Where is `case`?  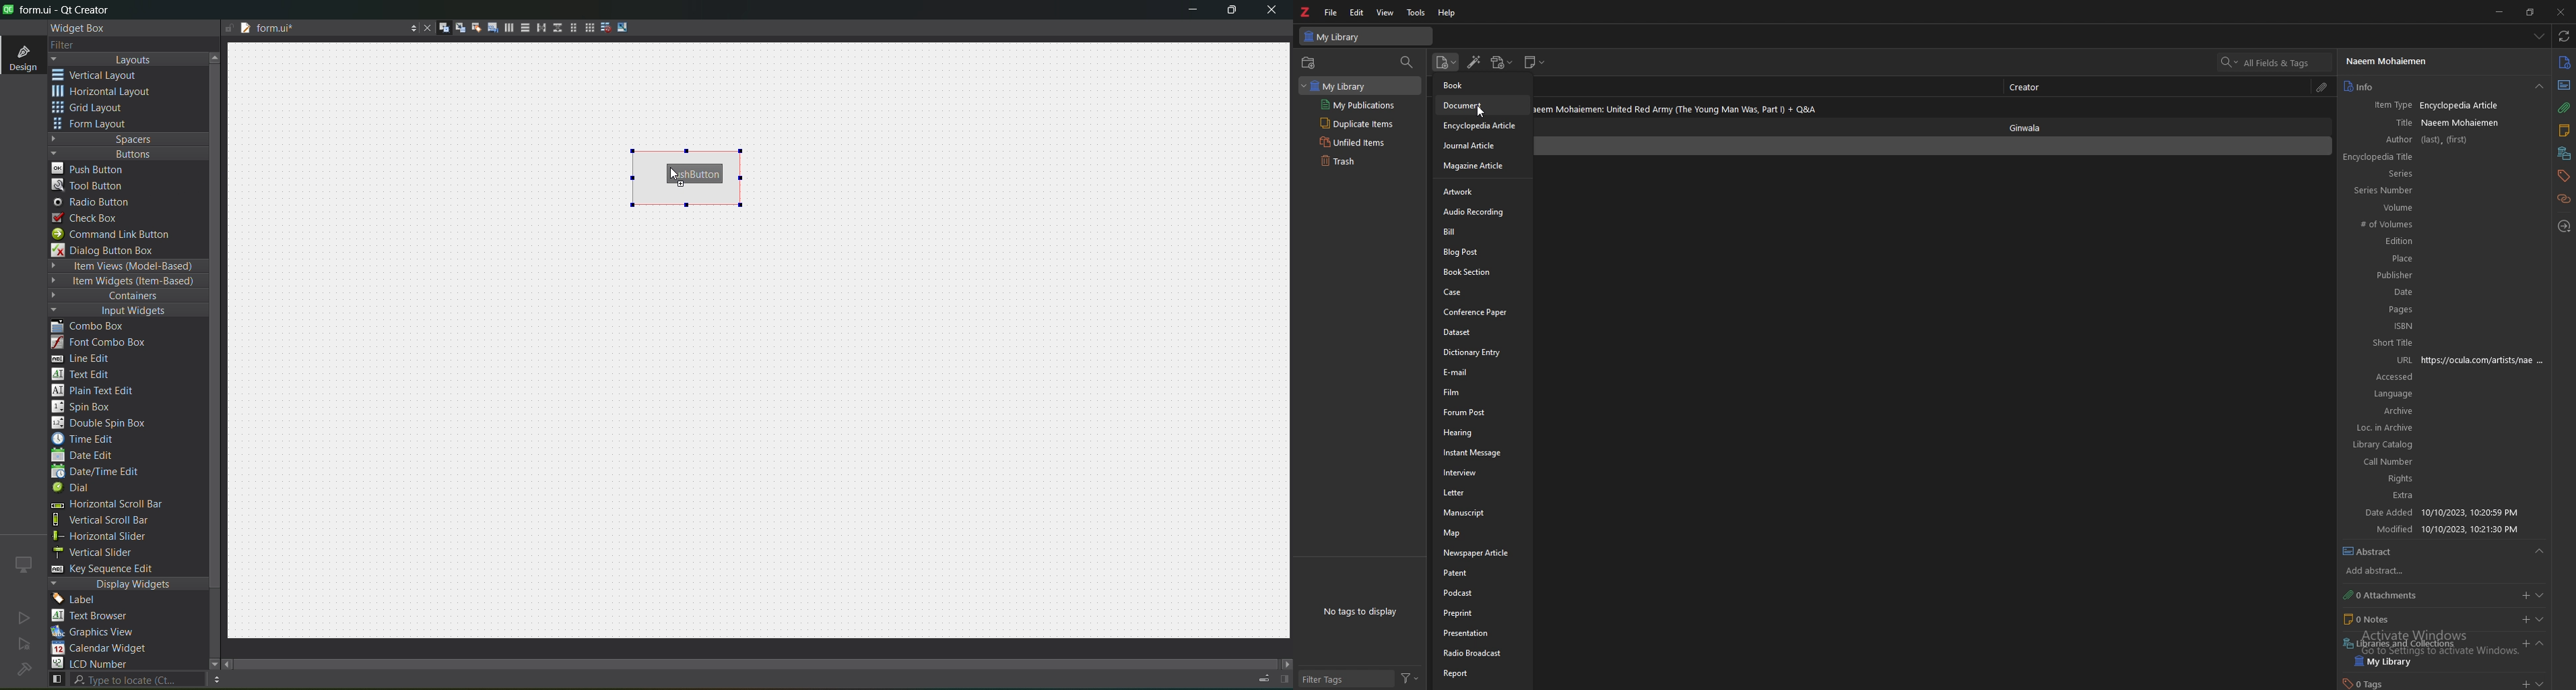 case is located at coordinates (1482, 292).